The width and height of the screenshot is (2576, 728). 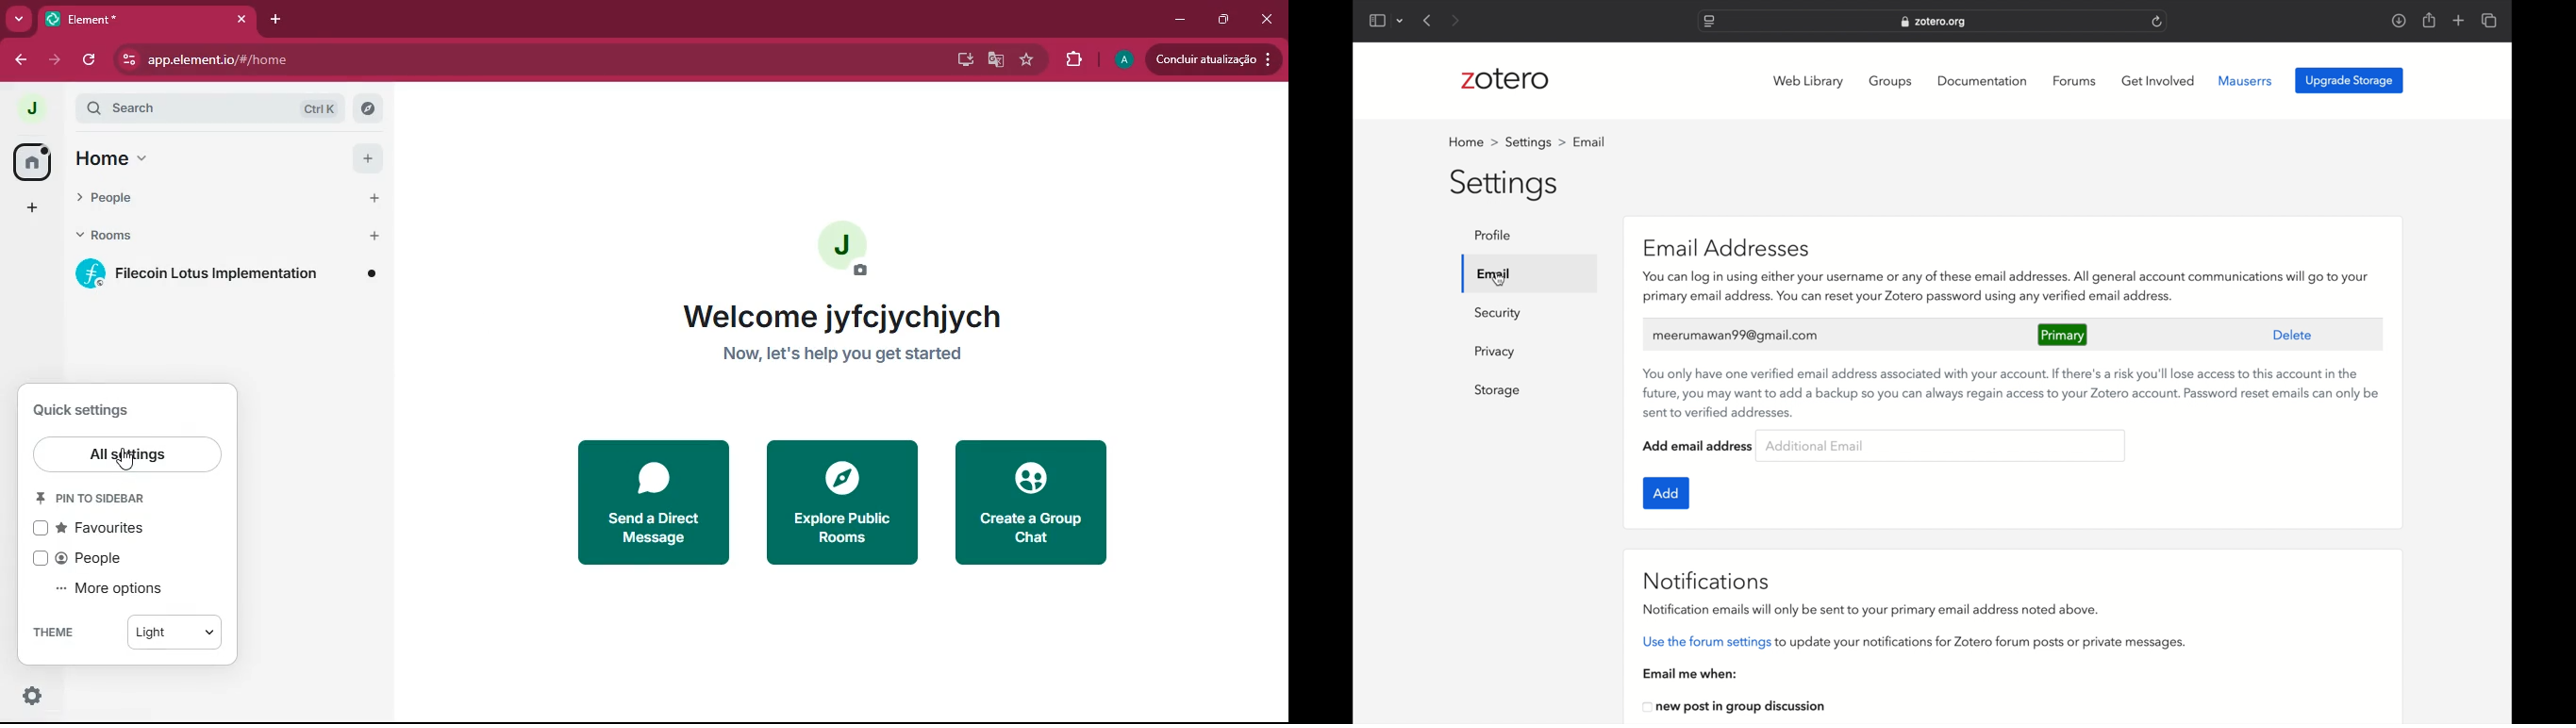 I want to click on google translate, so click(x=996, y=61).